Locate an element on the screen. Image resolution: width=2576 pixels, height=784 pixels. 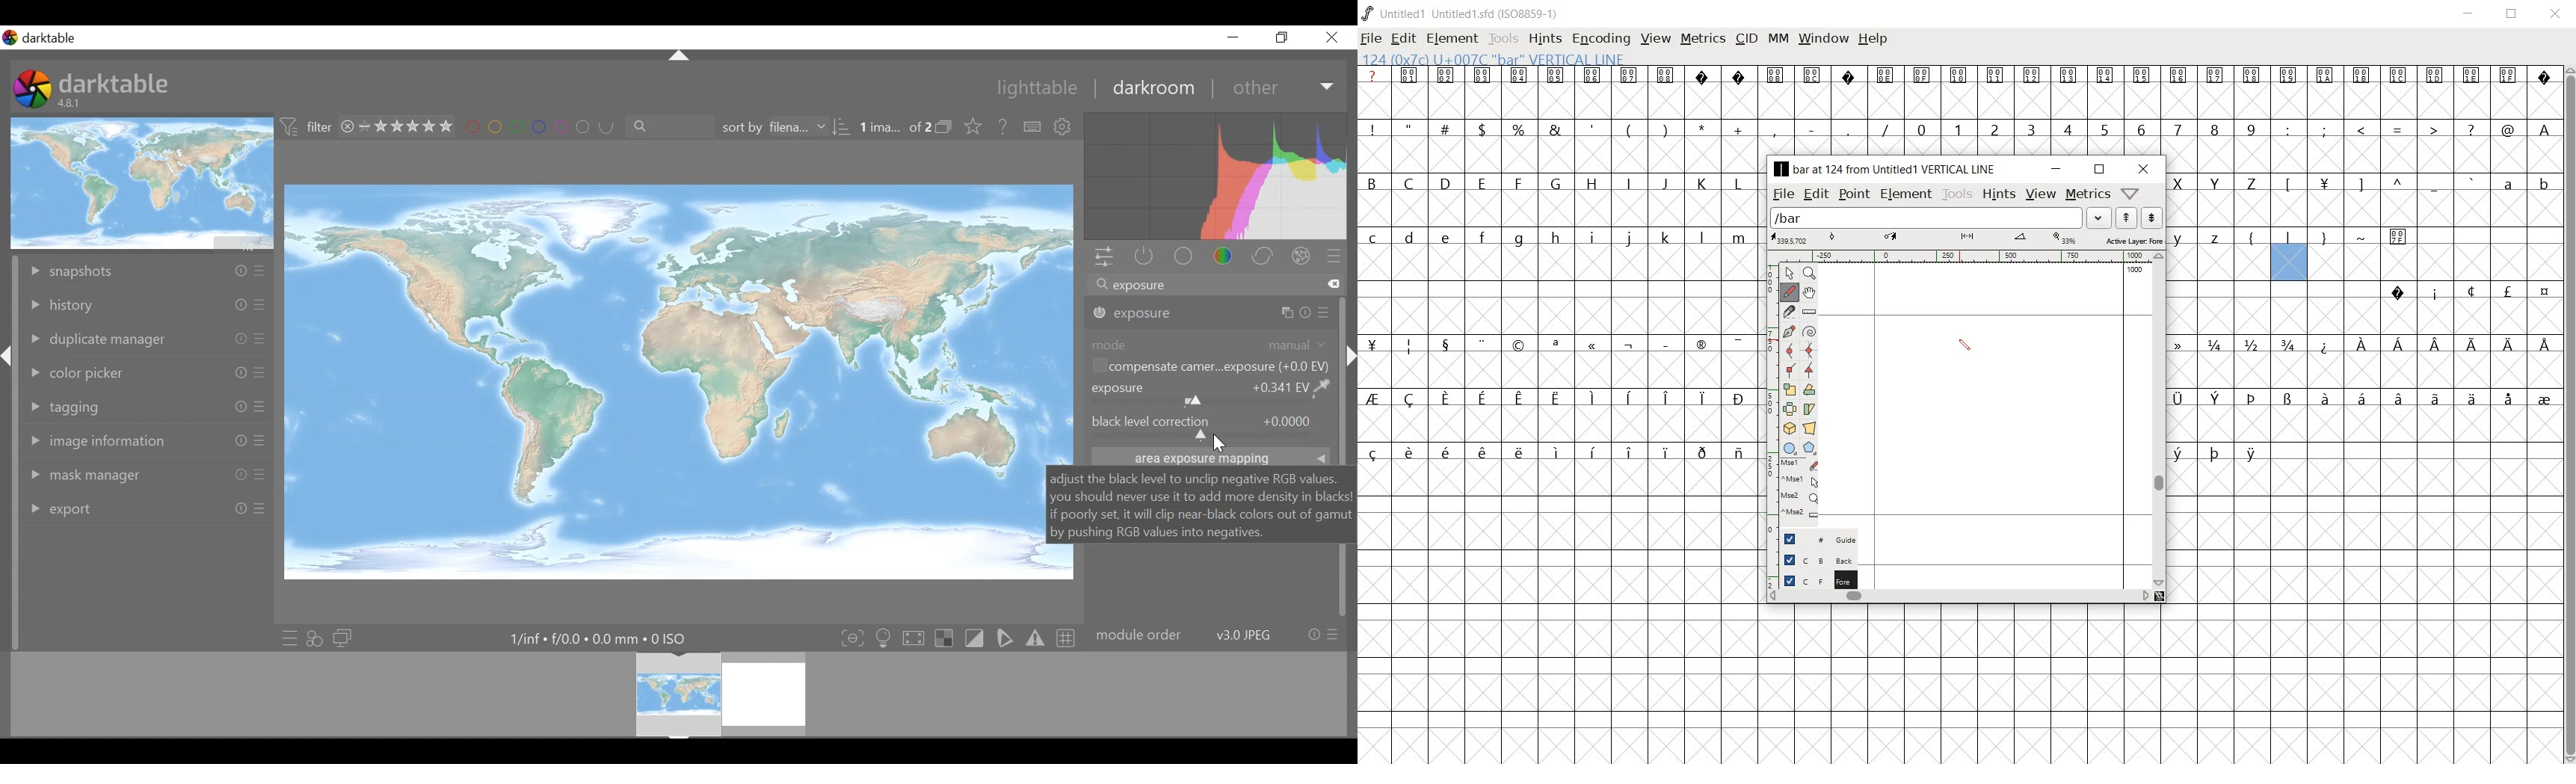
darkroom is located at coordinates (1152, 87).